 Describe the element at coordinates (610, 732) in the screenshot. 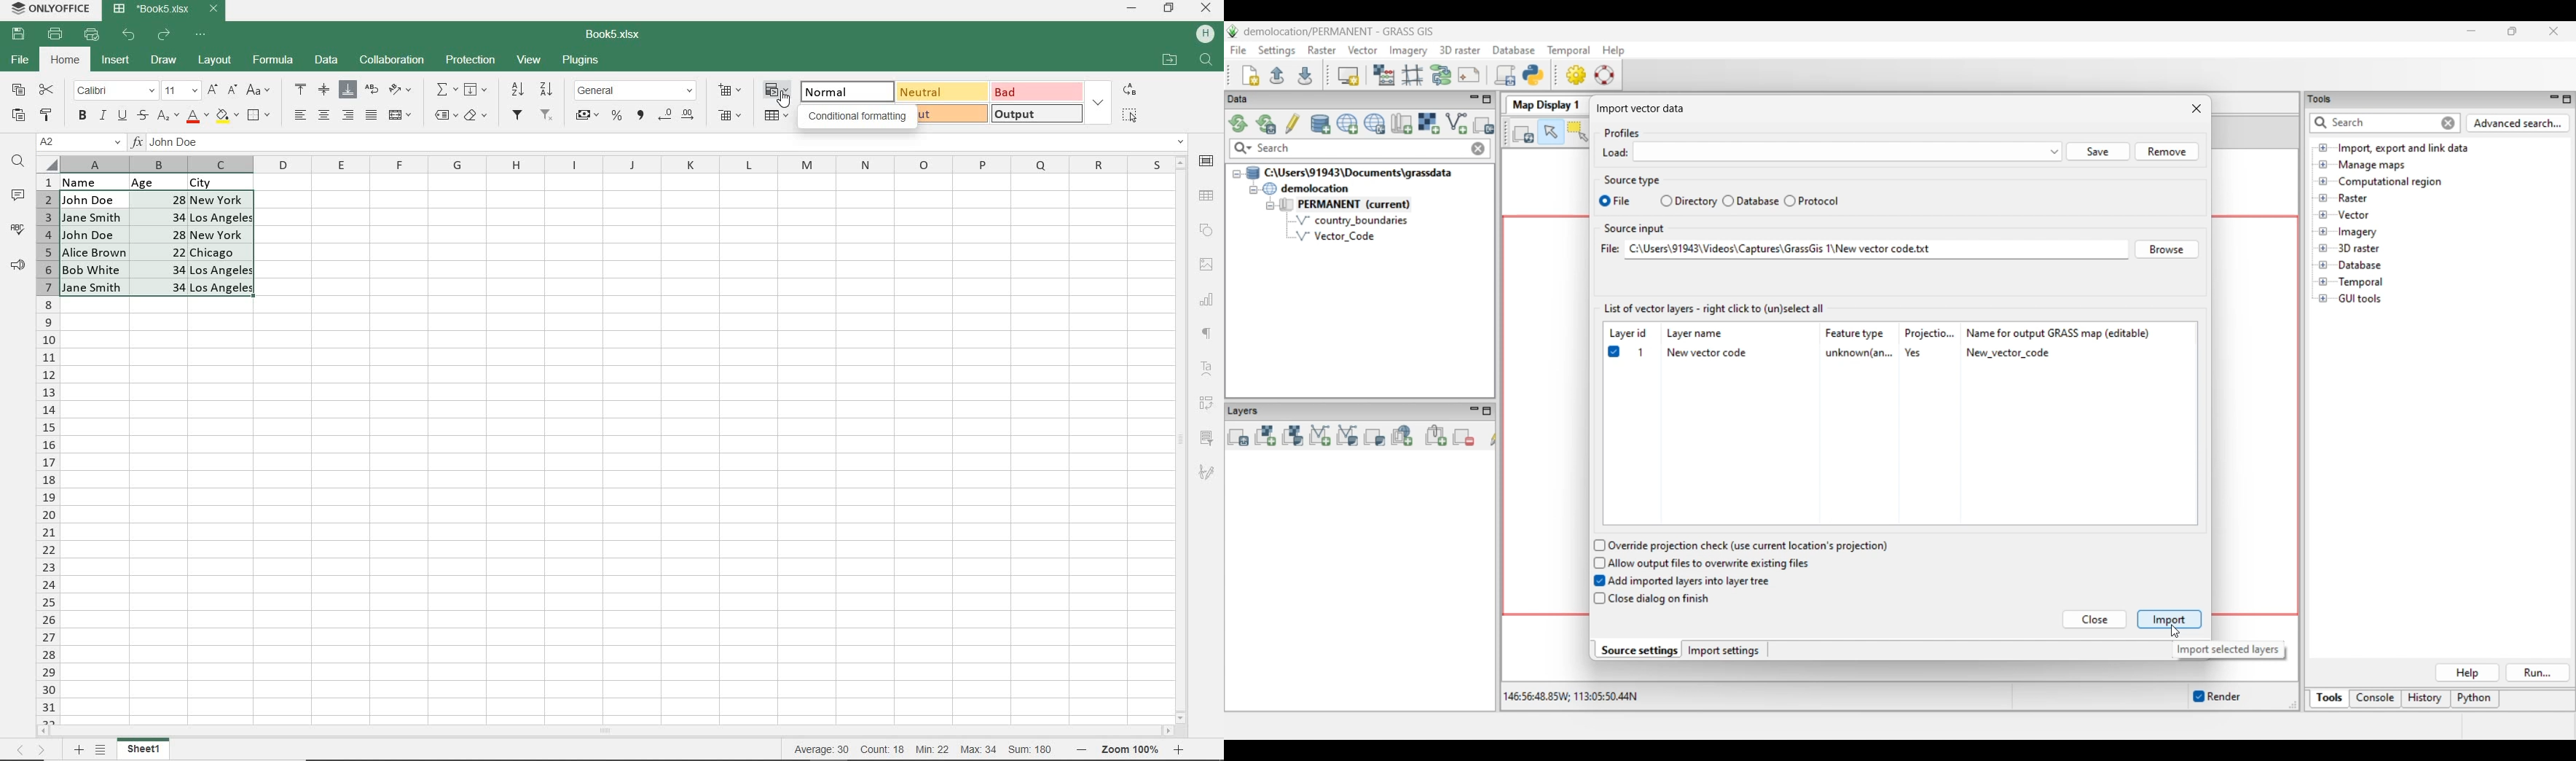

I see `SCROLLBAR` at that location.